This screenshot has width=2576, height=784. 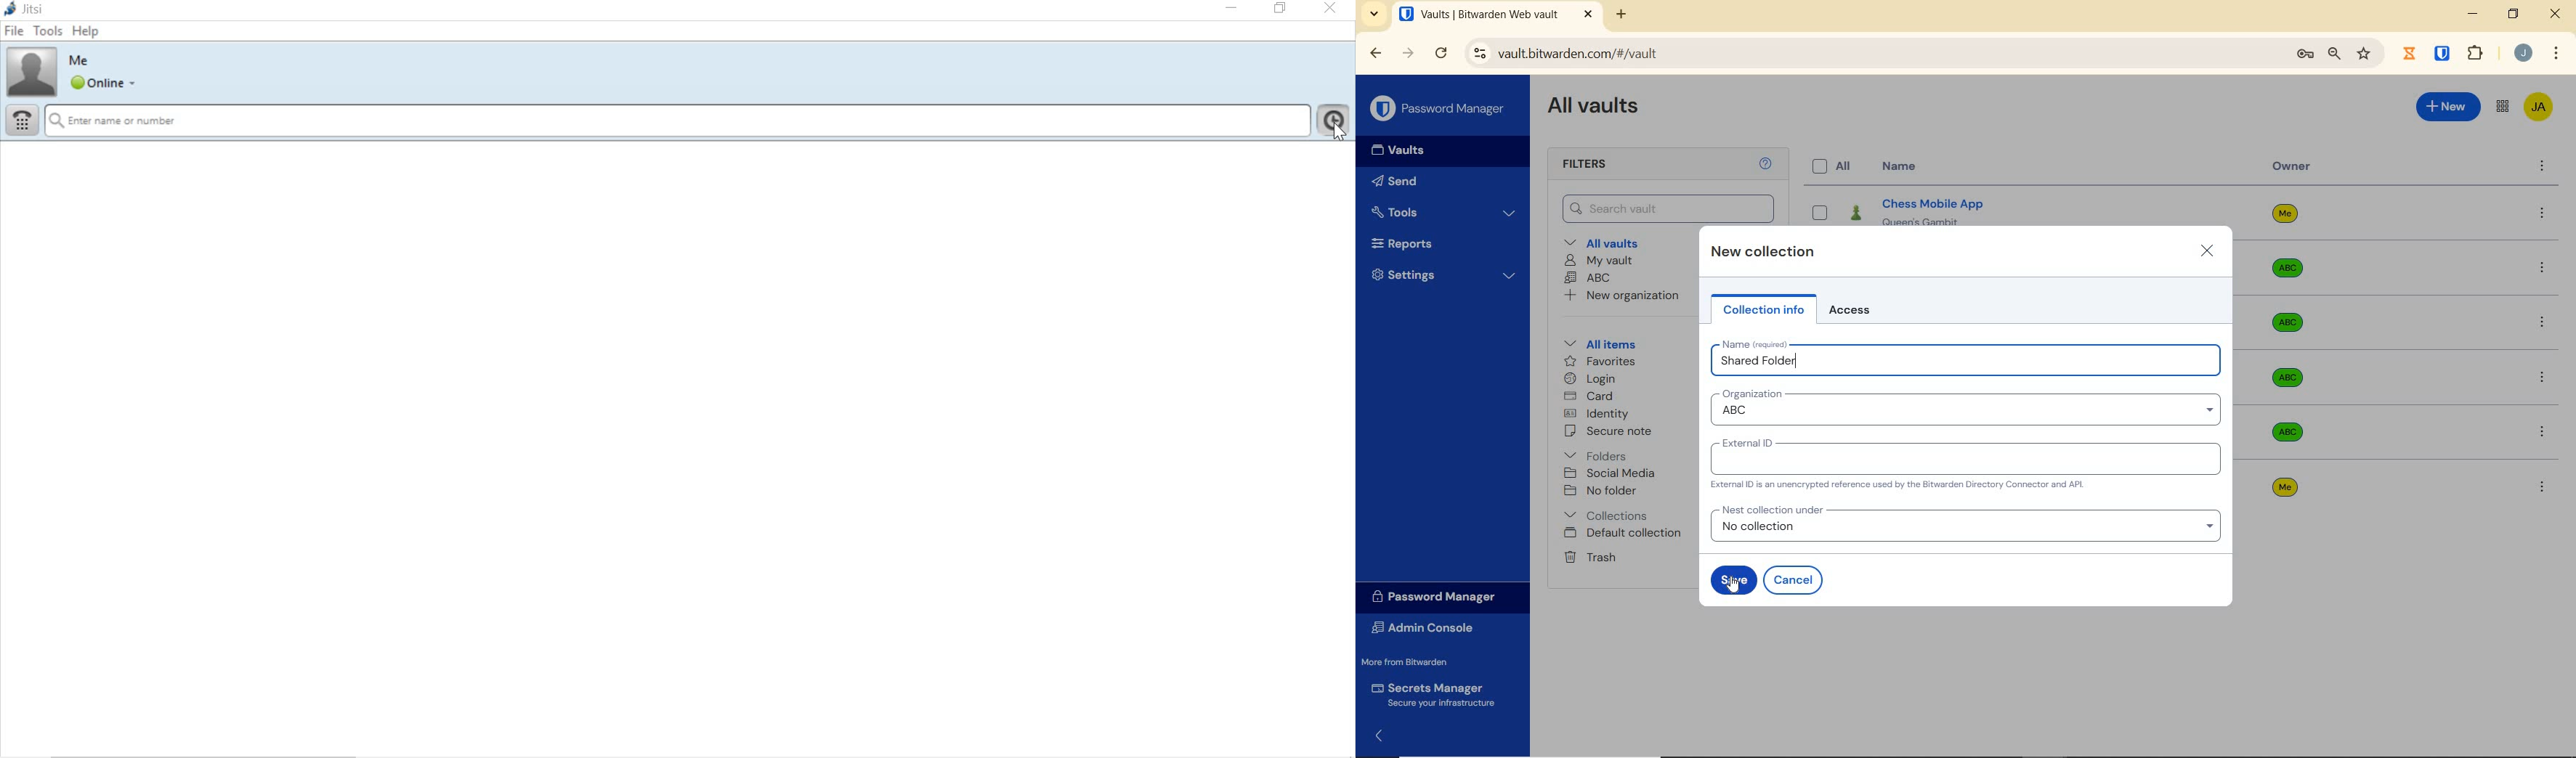 What do you see at coordinates (2476, 53) in the screenshot?
I see `extensions` at bounding box center [2476, 53].